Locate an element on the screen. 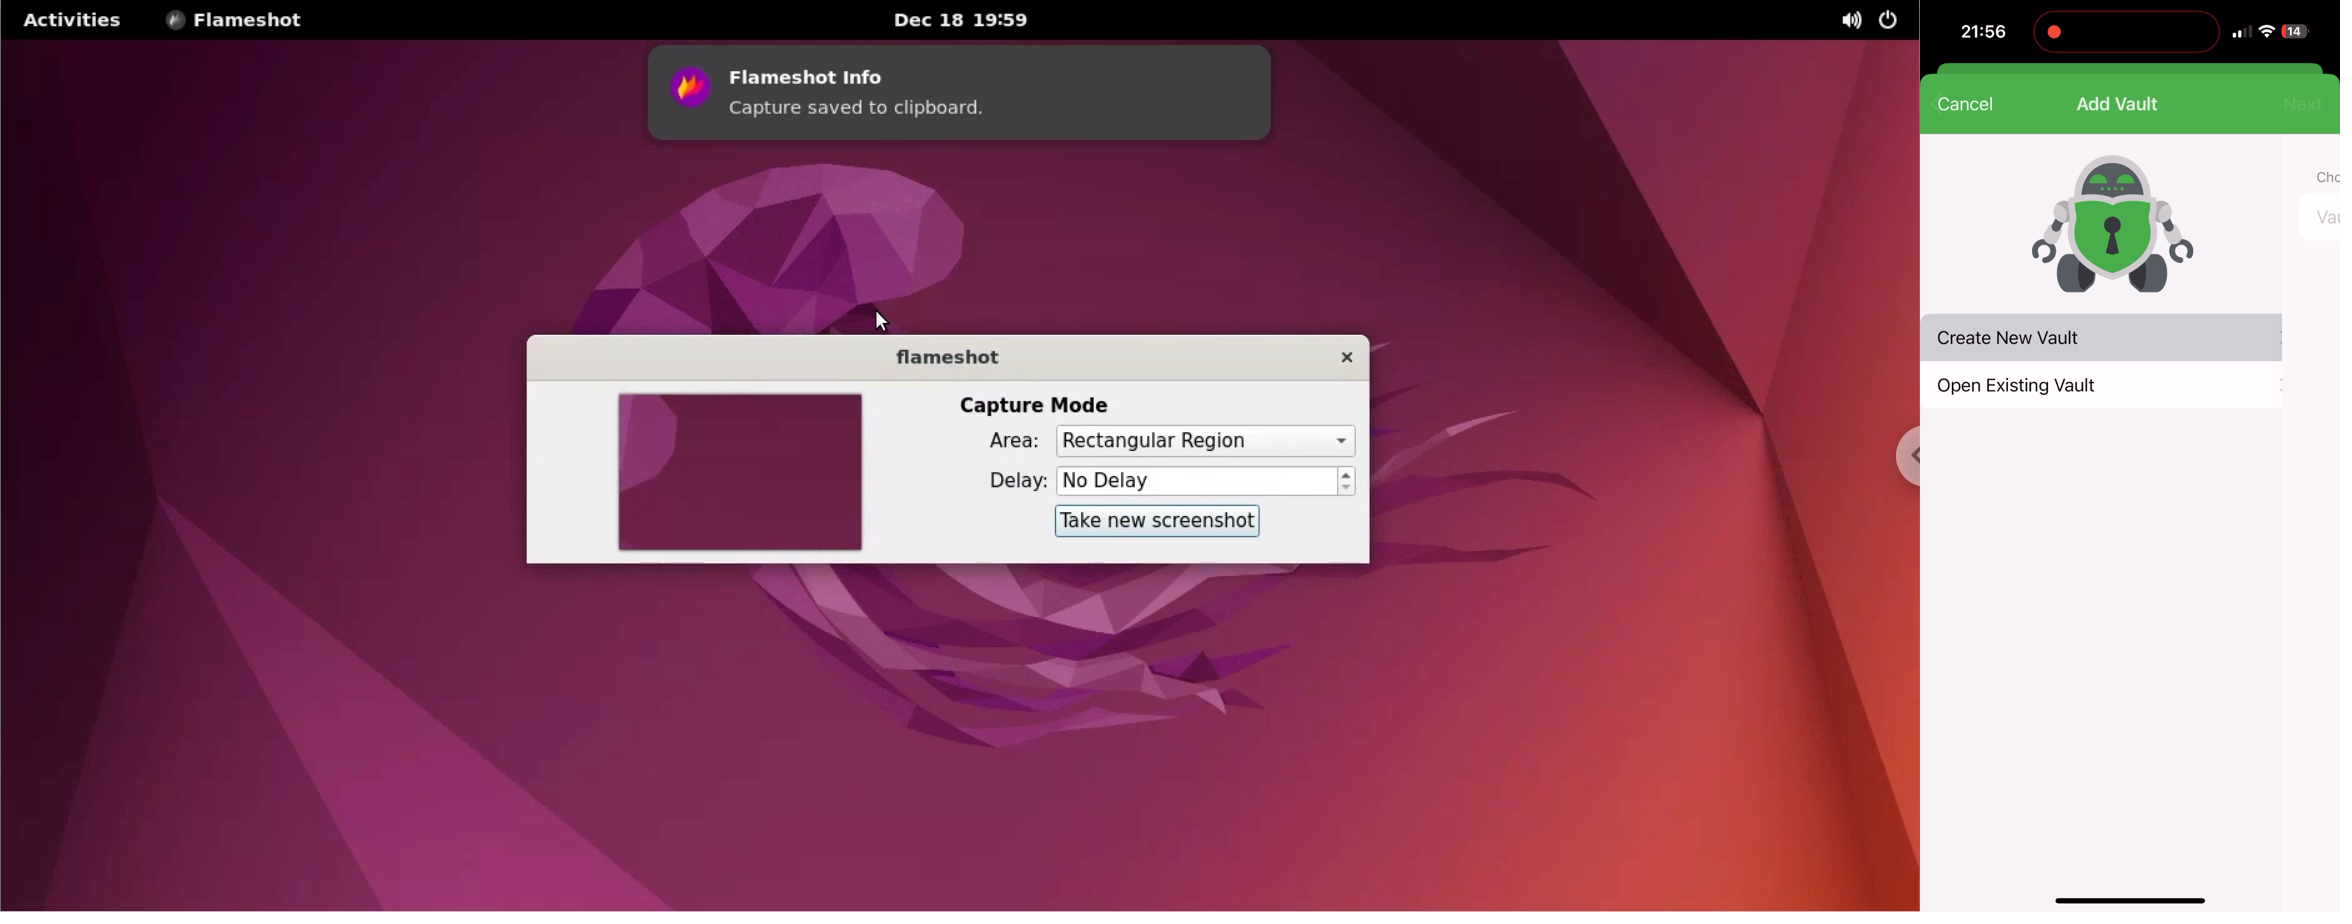 The image size is (2352, 924). battery is located at coordinates (2296, 33).